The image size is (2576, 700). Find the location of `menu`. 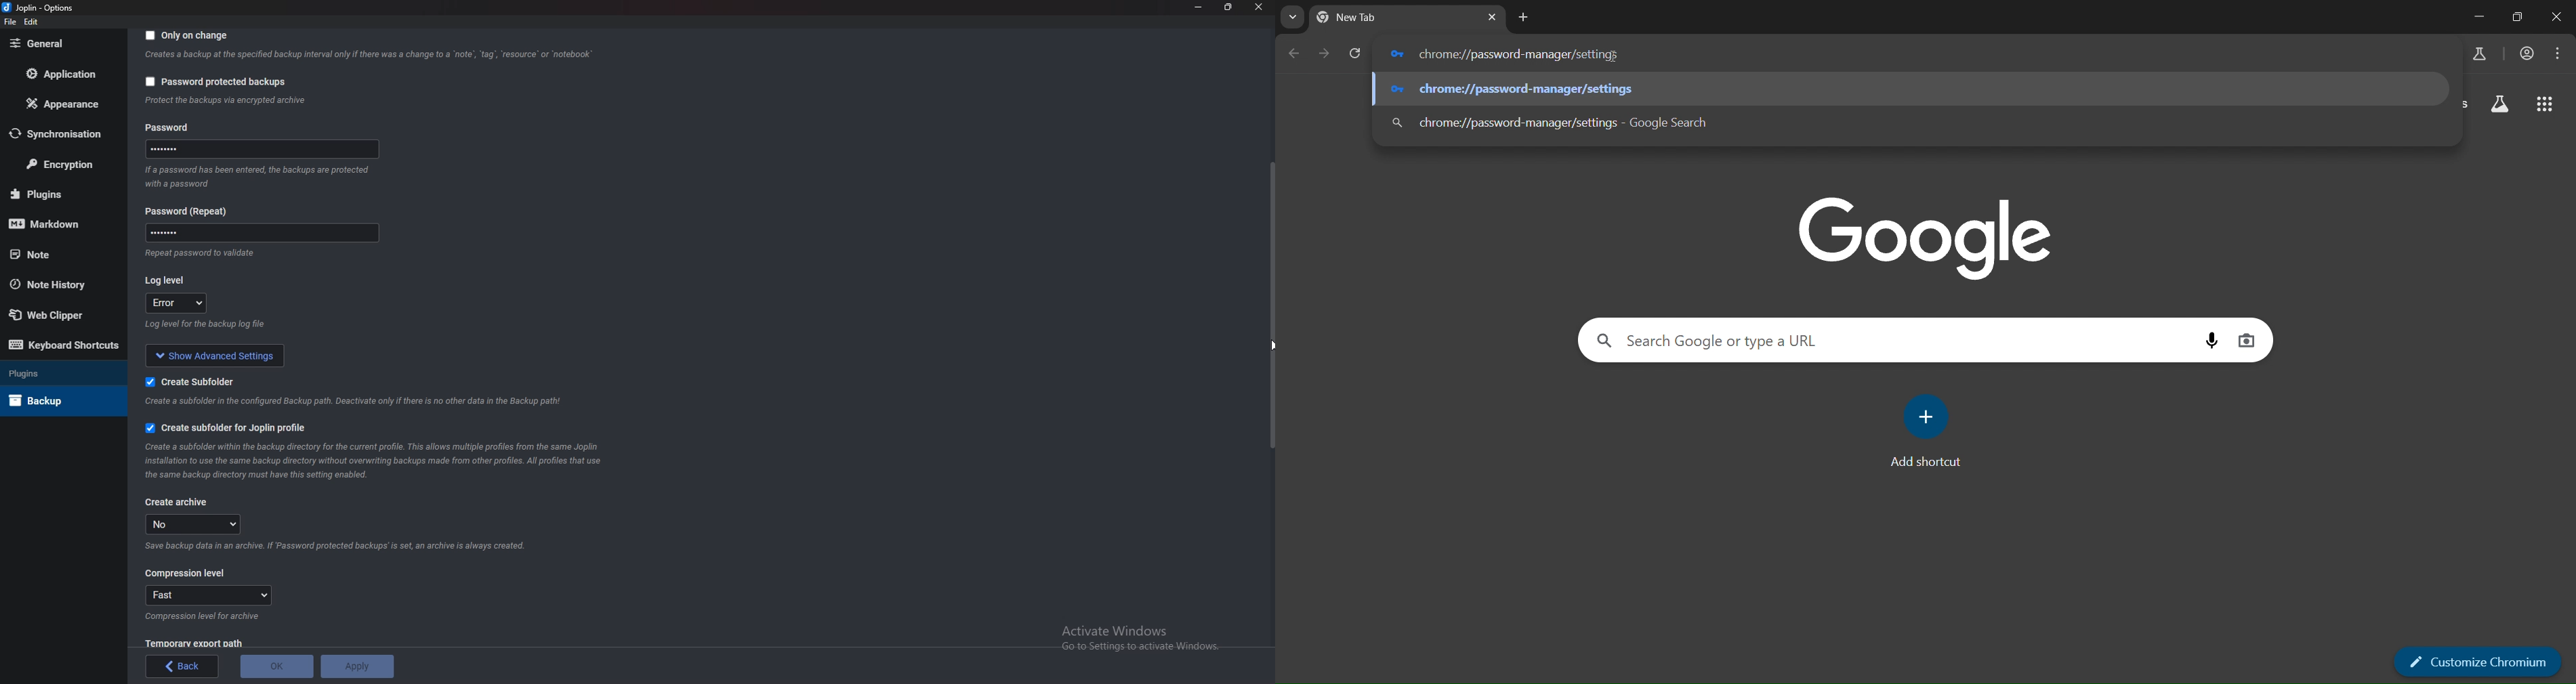

menu is located at coordinates (2558, 54).